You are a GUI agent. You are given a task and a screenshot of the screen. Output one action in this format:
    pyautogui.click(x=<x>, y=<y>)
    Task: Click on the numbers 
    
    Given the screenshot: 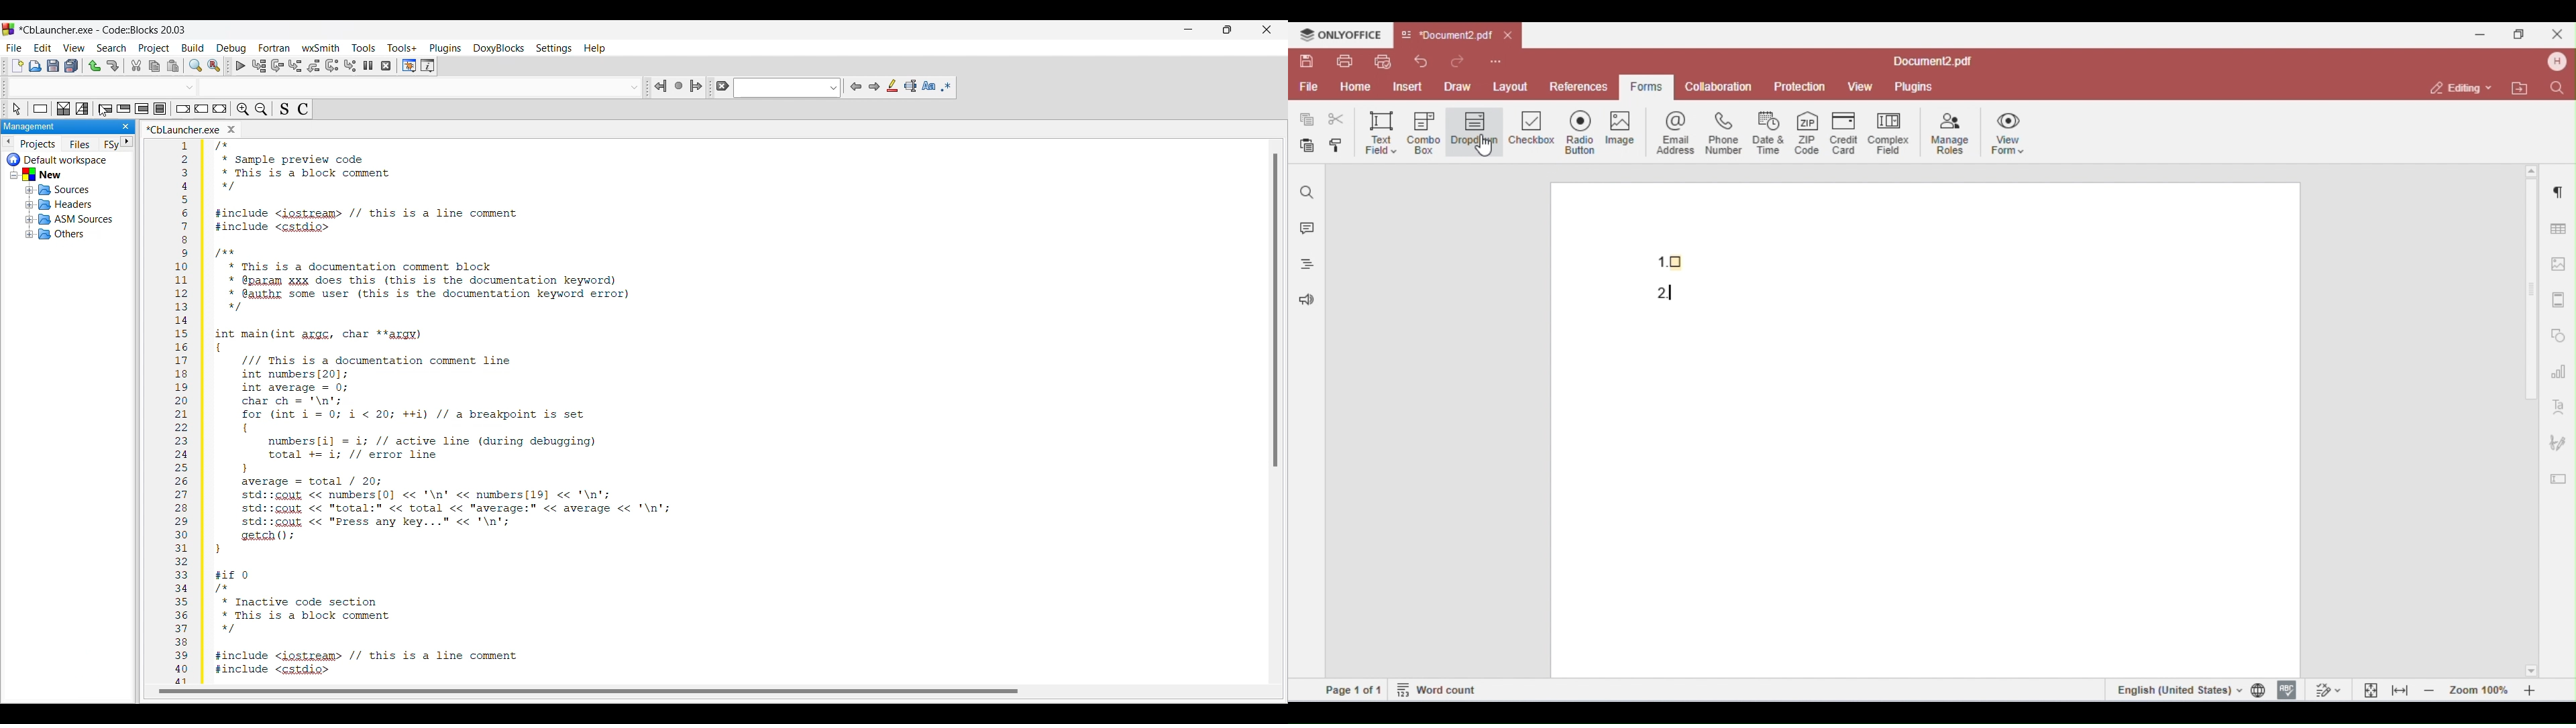 What is the action you would take?
    pyautogui.click(x=178, y=413)
    